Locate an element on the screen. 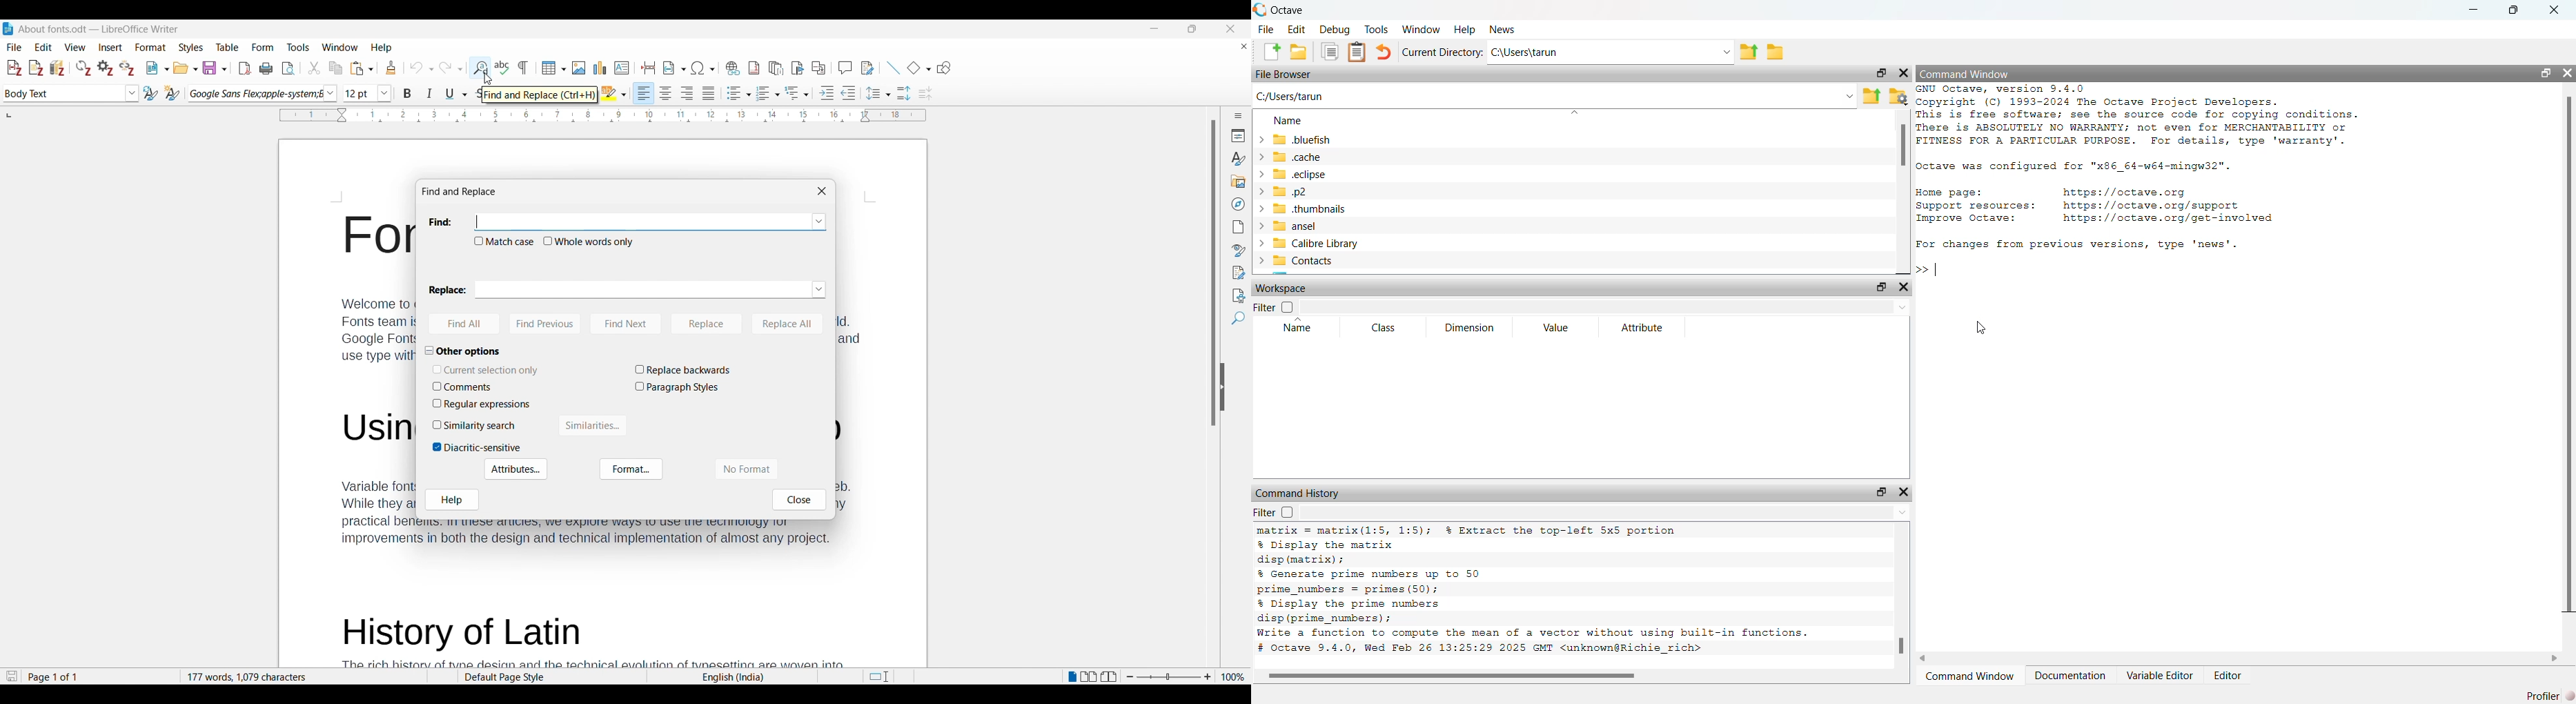 The width and height of the screenshot is (2576, 728). Toggle for comments is located at coordinates (467, 387).